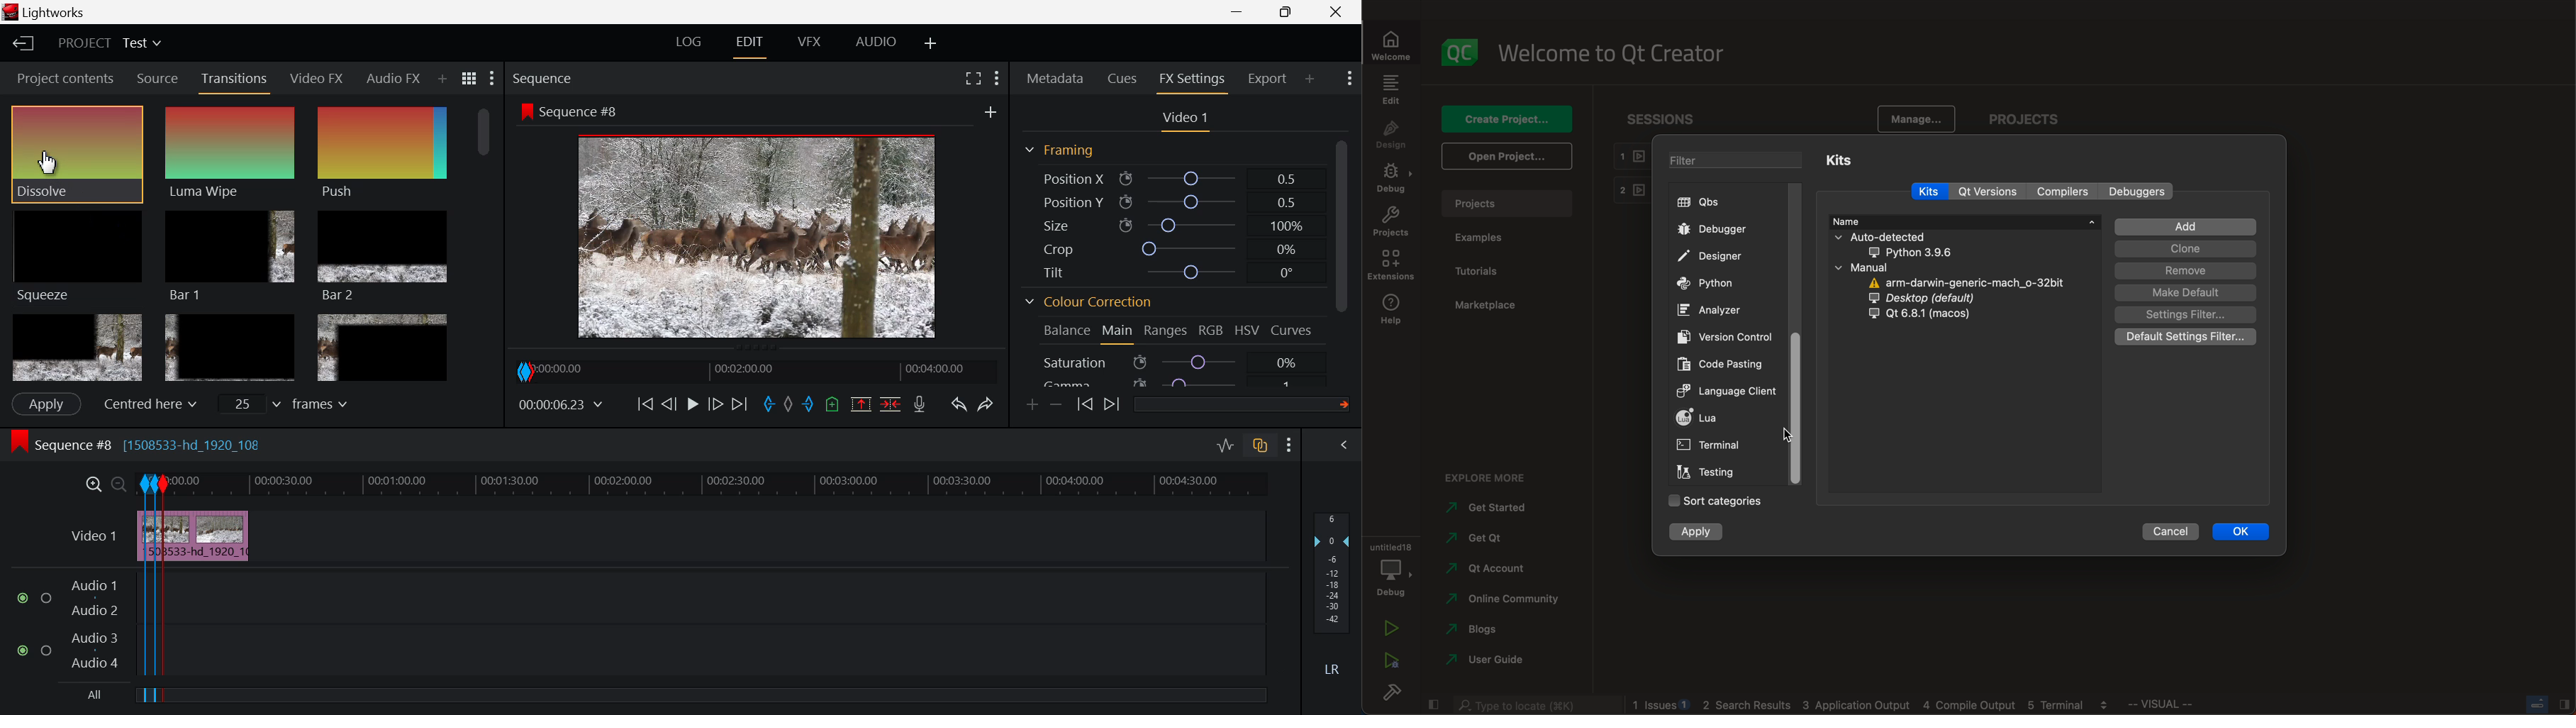 Image resolution: width=2576 pixels, height=728 pixels. What do you see at coordinates (891, 402) in the screenshot?
I see `Delete/Cut` at bounding box center [891, 402].